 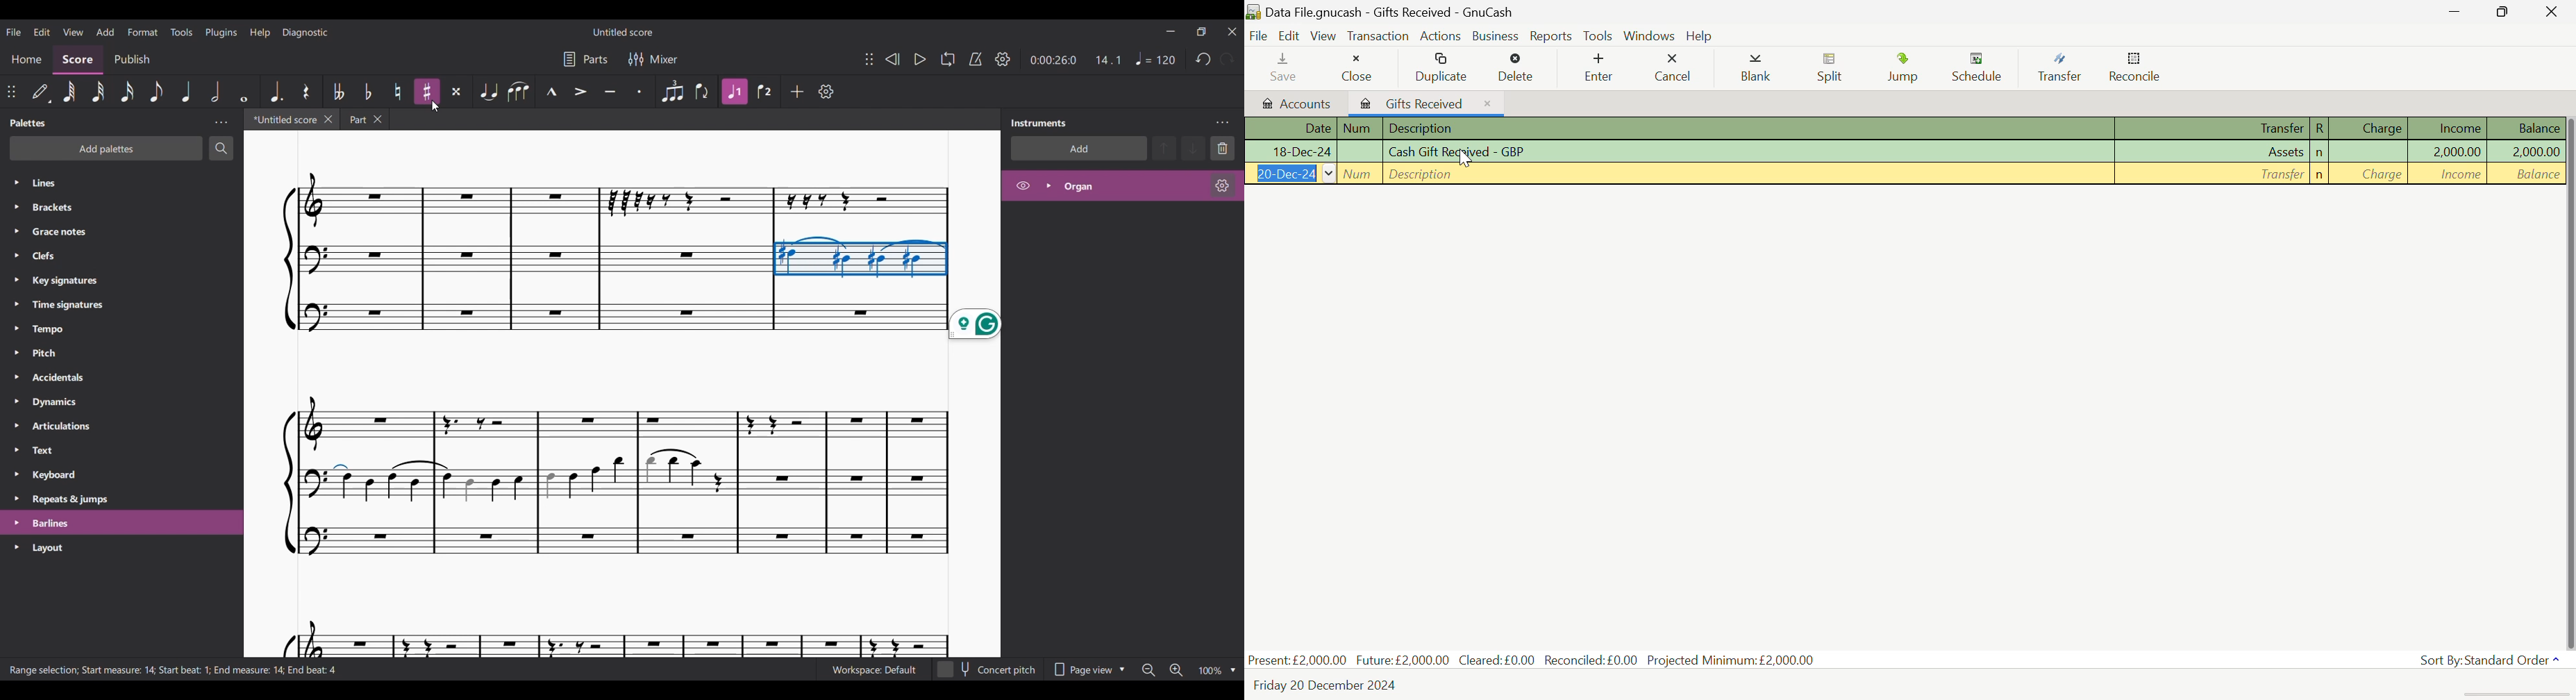 What do you see at coordinates (860, 257) in the screenshot?
I see `Current selection by cursor on the toolbar added to the selection on the score` at bounding box center [860, 257].